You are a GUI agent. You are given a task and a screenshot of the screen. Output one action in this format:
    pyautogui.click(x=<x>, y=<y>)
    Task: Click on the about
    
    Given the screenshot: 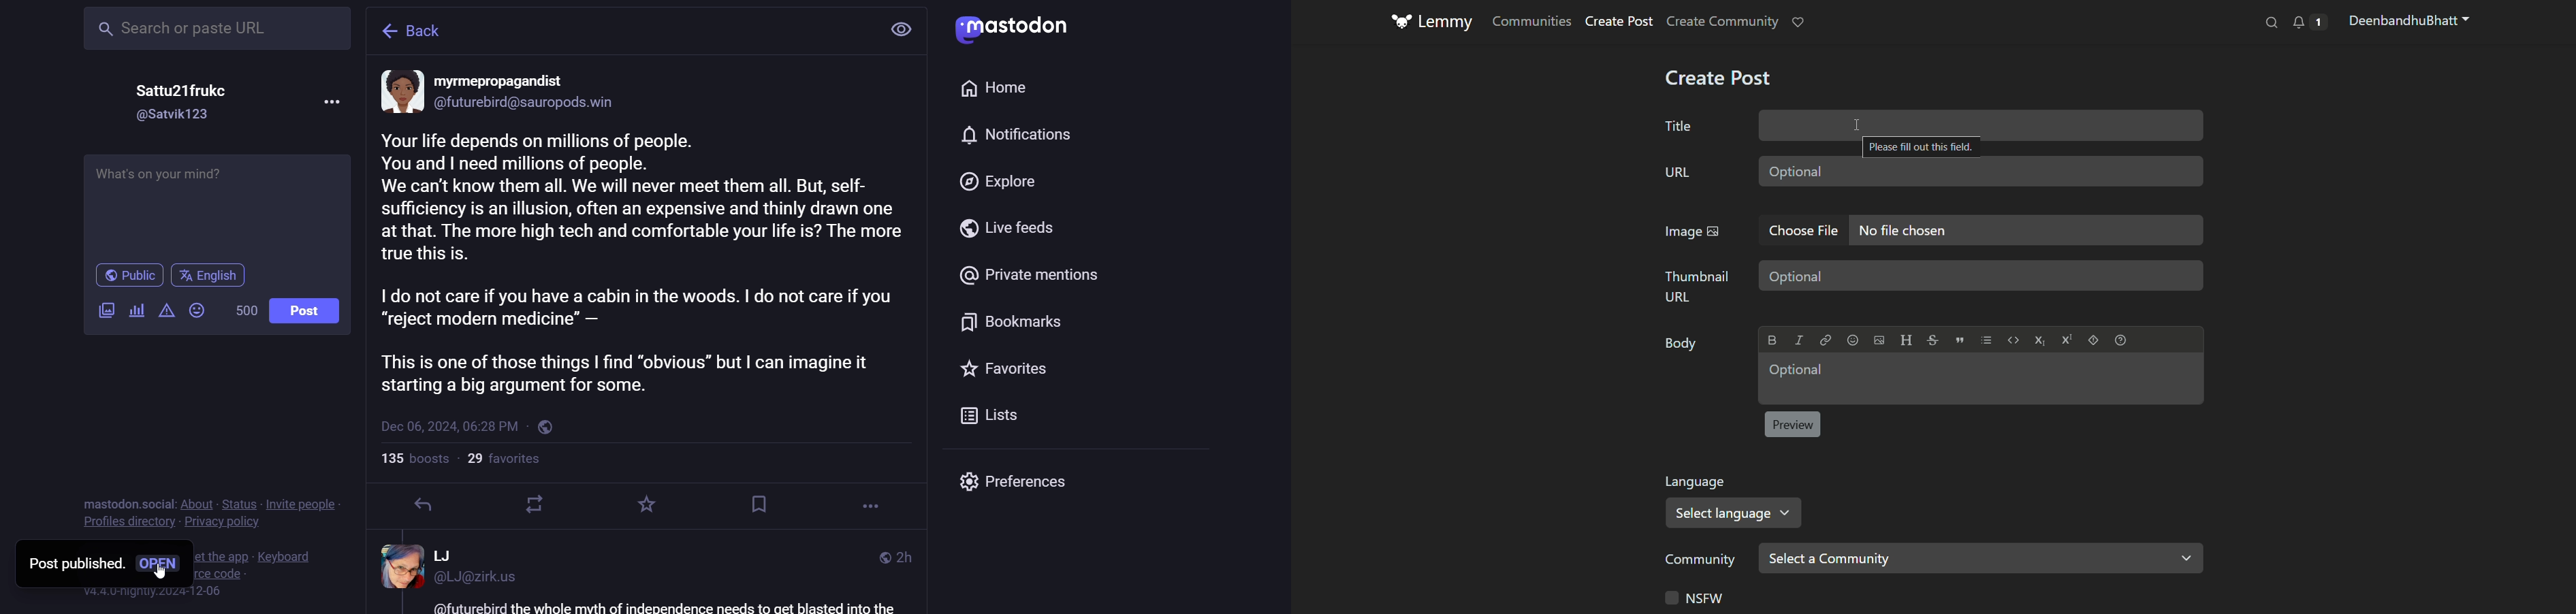 What is the action you would take?
    pyautogui.click(x=198, y=504)
    